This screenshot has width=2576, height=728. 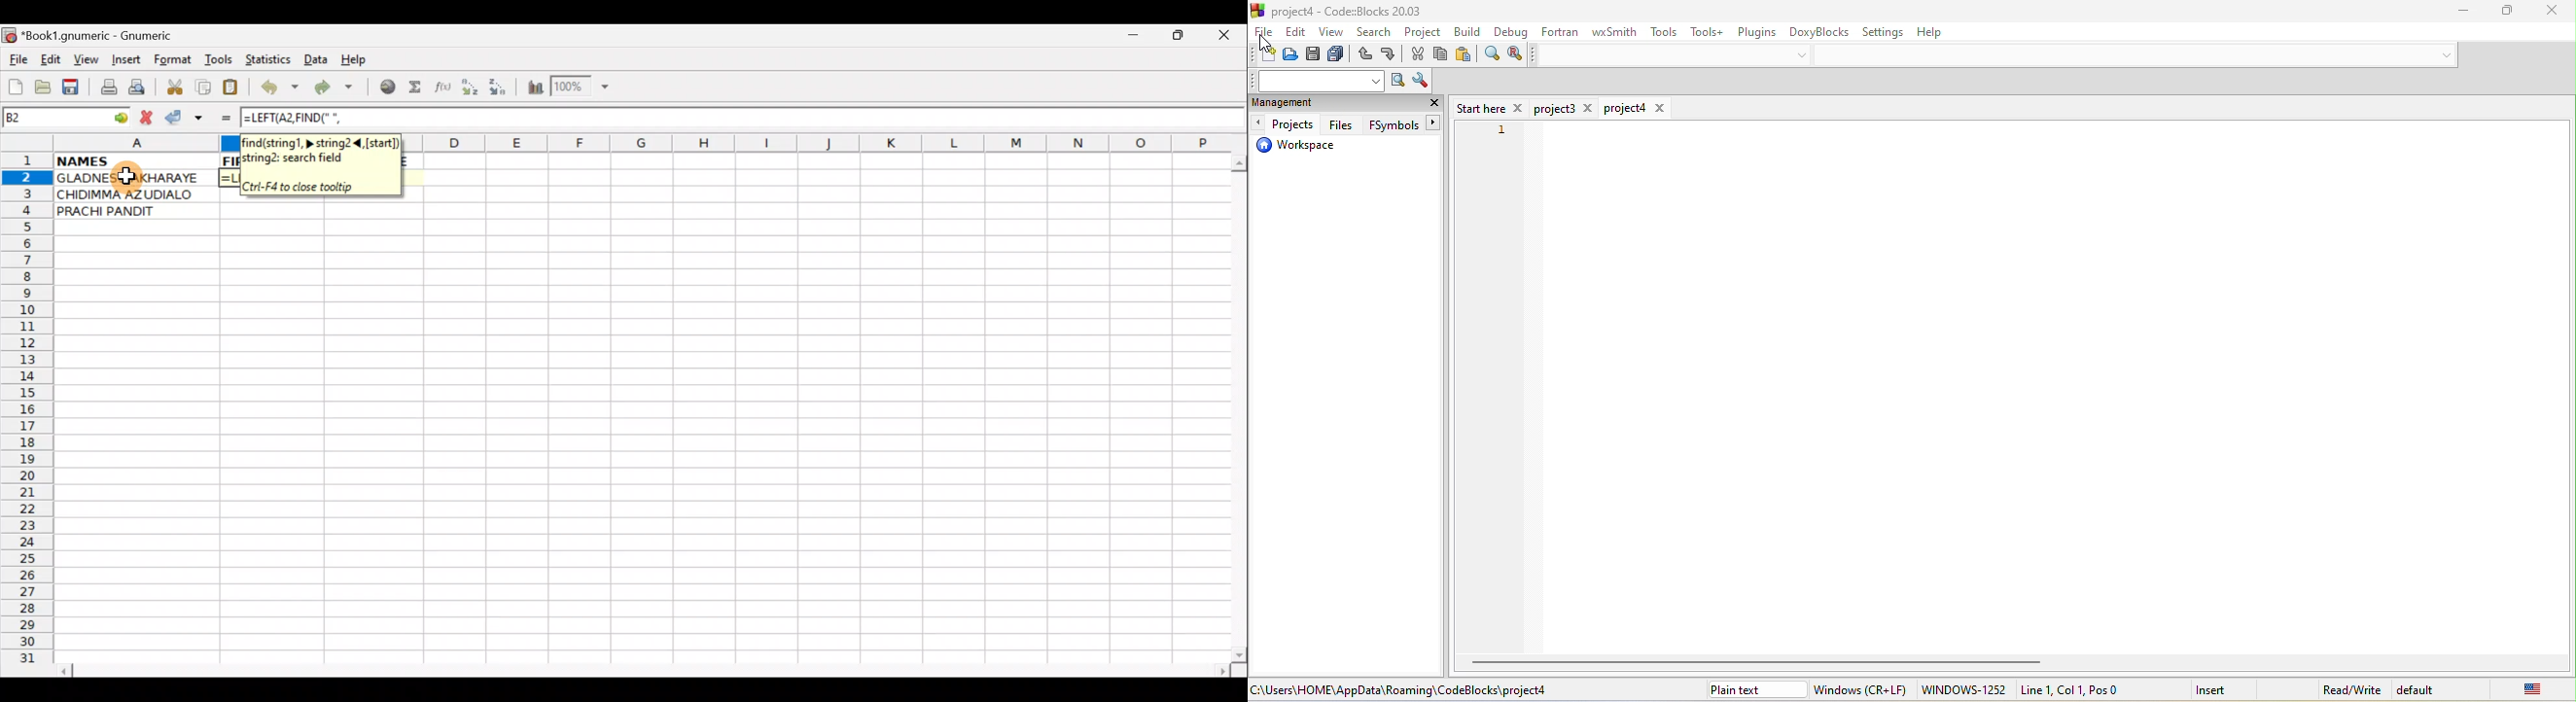 I want to click on Maximize, so click(x=1181, y=38).